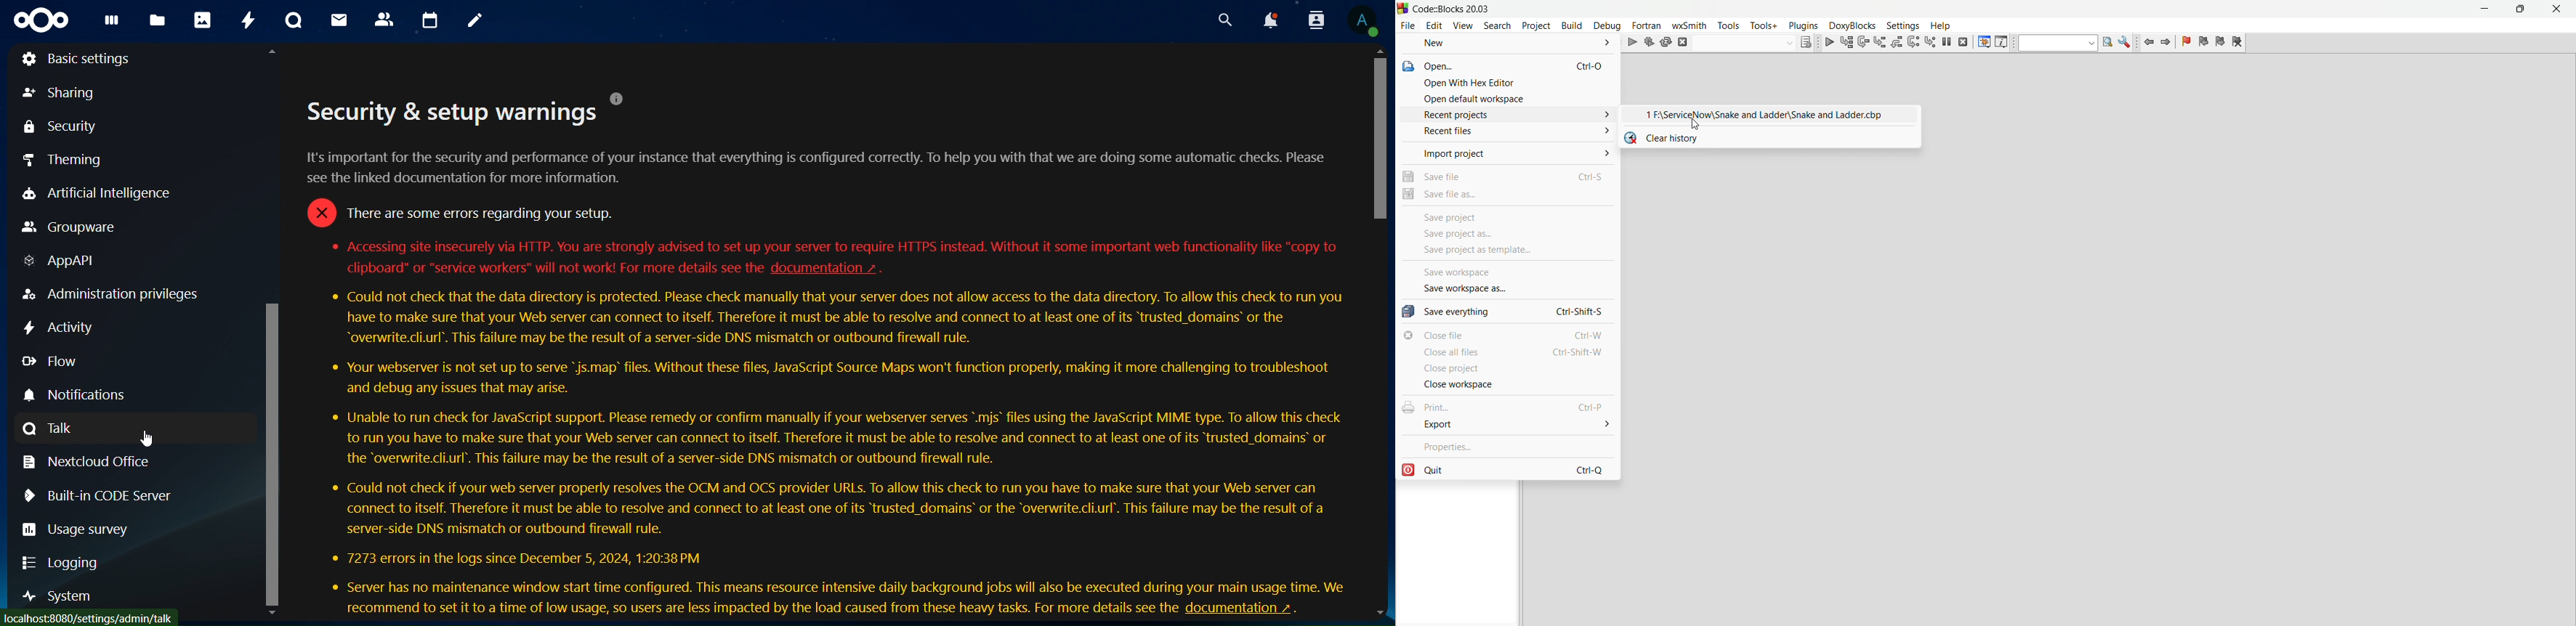  What do you see at coordinates (116, 26) in the screenshot?
I see `dashboard` at bounding box center [116, 26].